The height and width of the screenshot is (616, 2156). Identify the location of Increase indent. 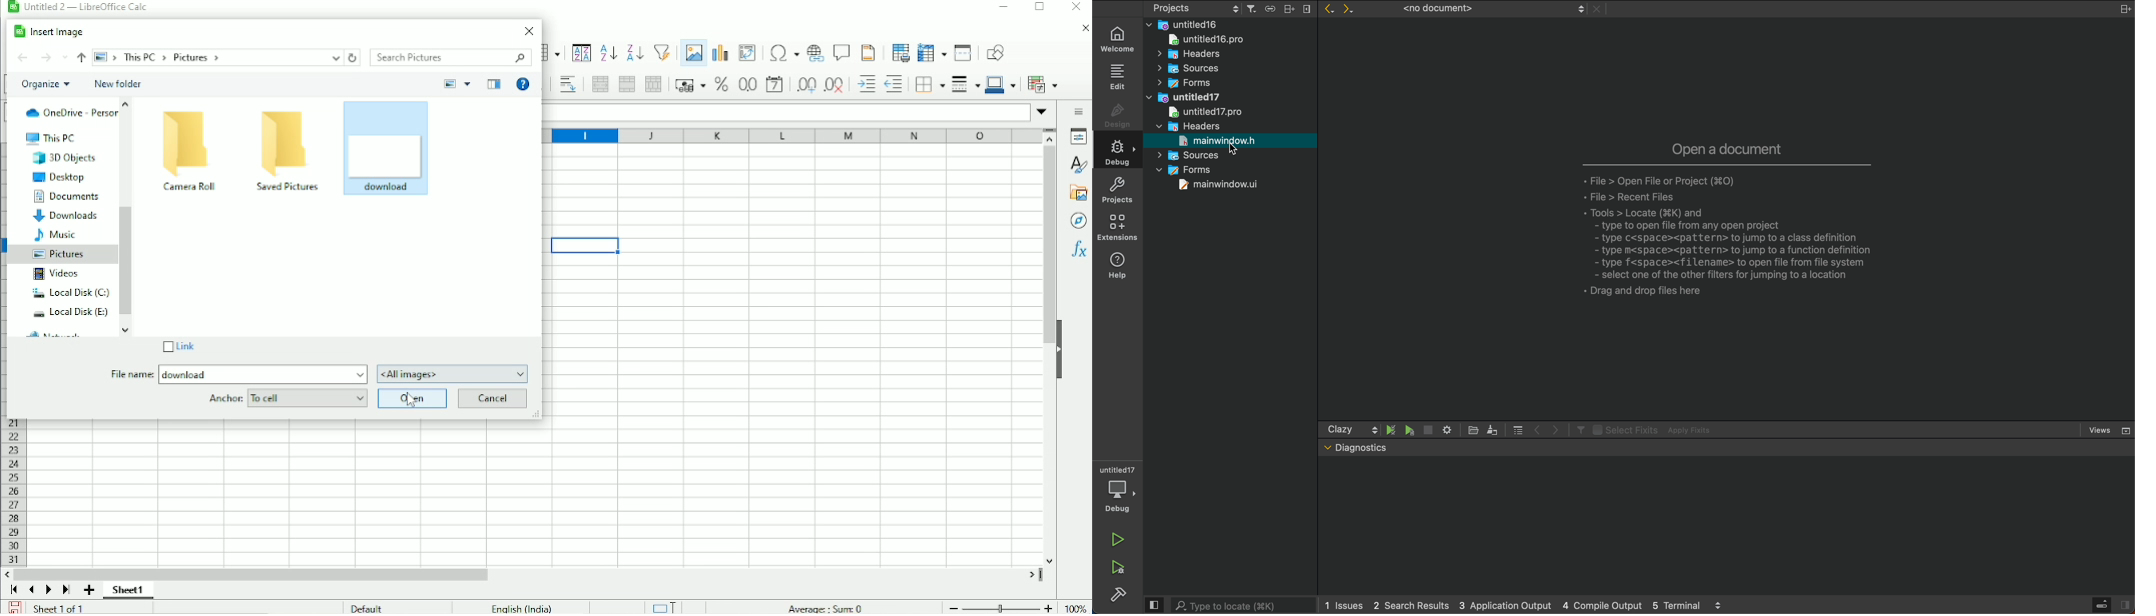
(862, 85).